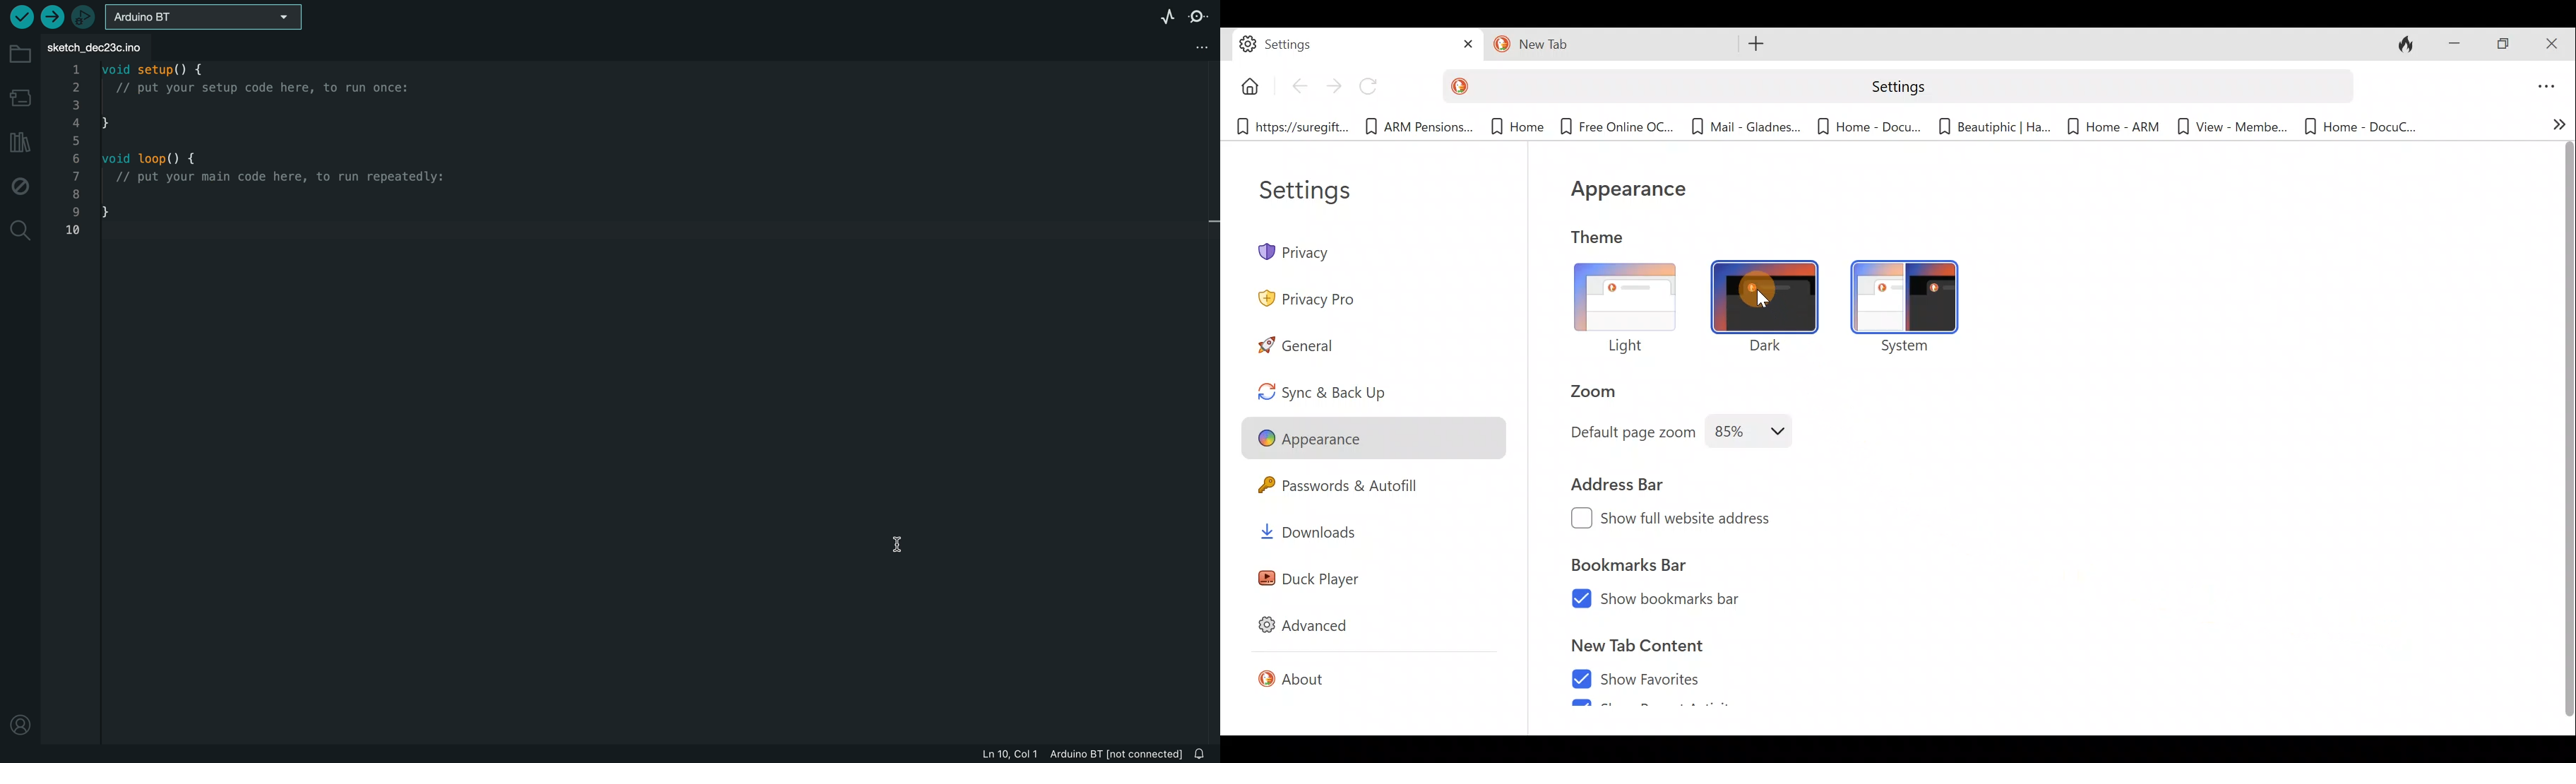  Describe the element at coordinates (2502, 47) in the screenshot. I see `Maximise` at that location.